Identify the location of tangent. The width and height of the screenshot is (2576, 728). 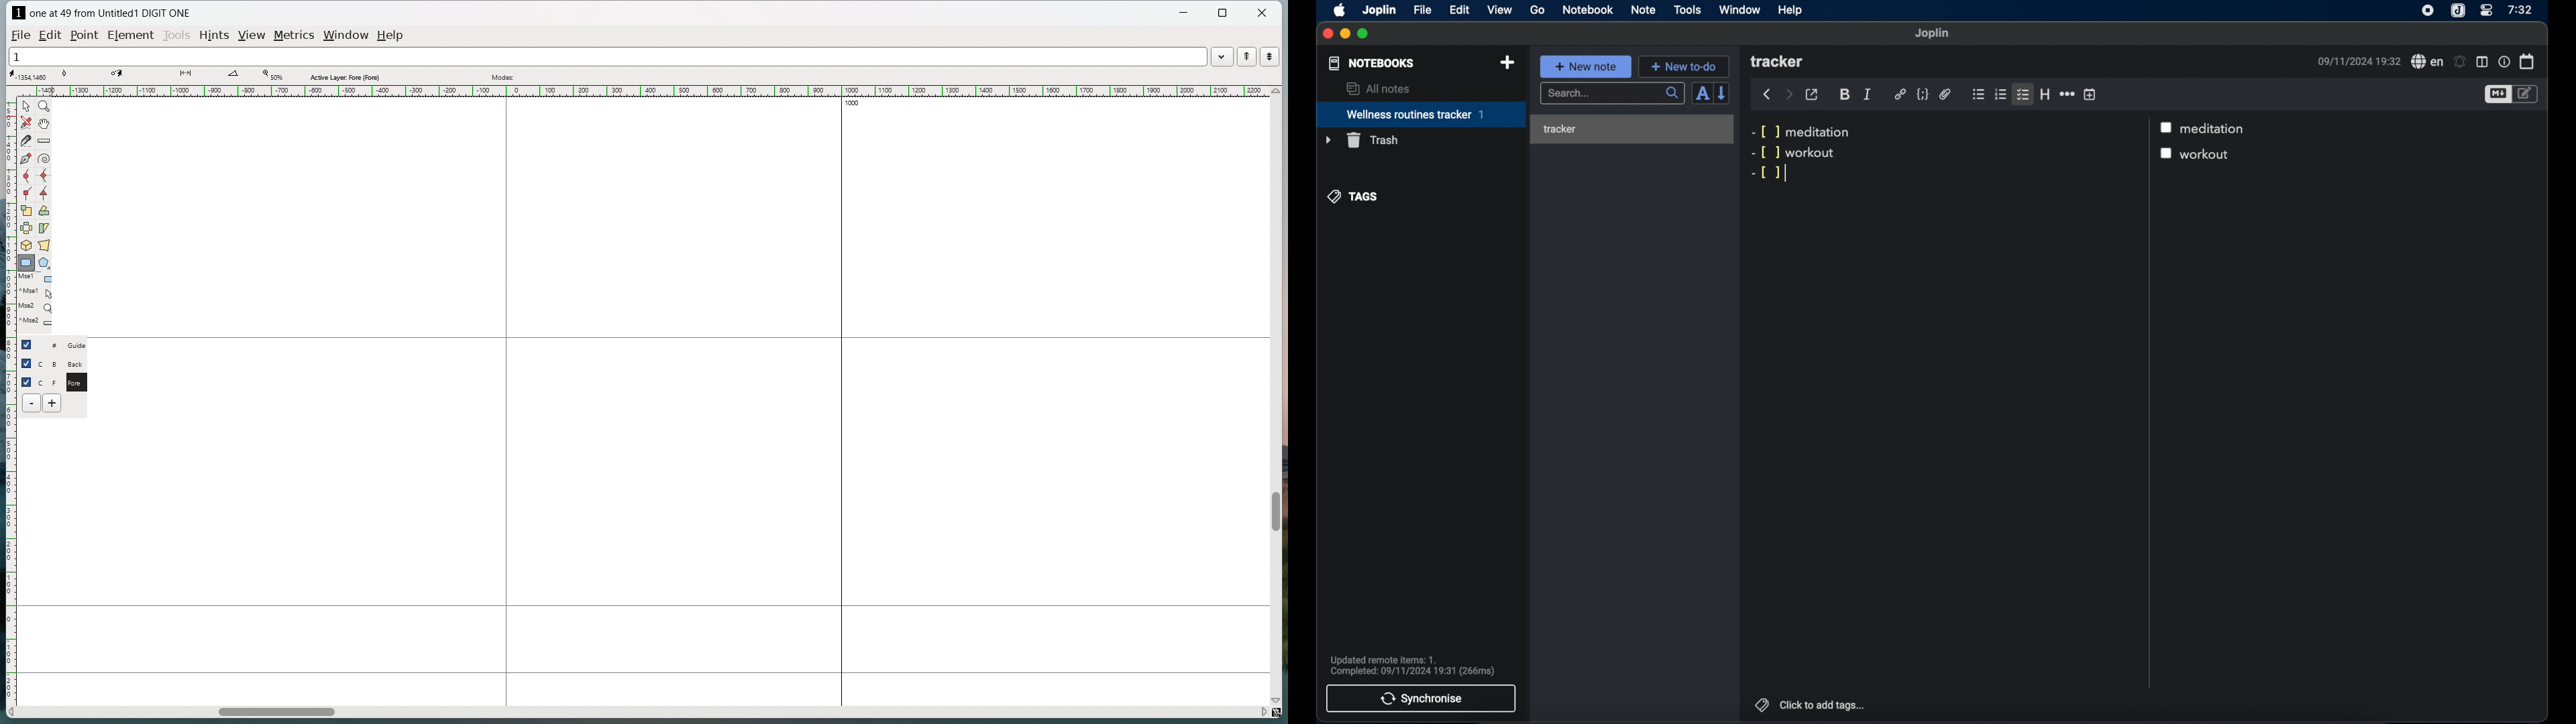
(66, 74).